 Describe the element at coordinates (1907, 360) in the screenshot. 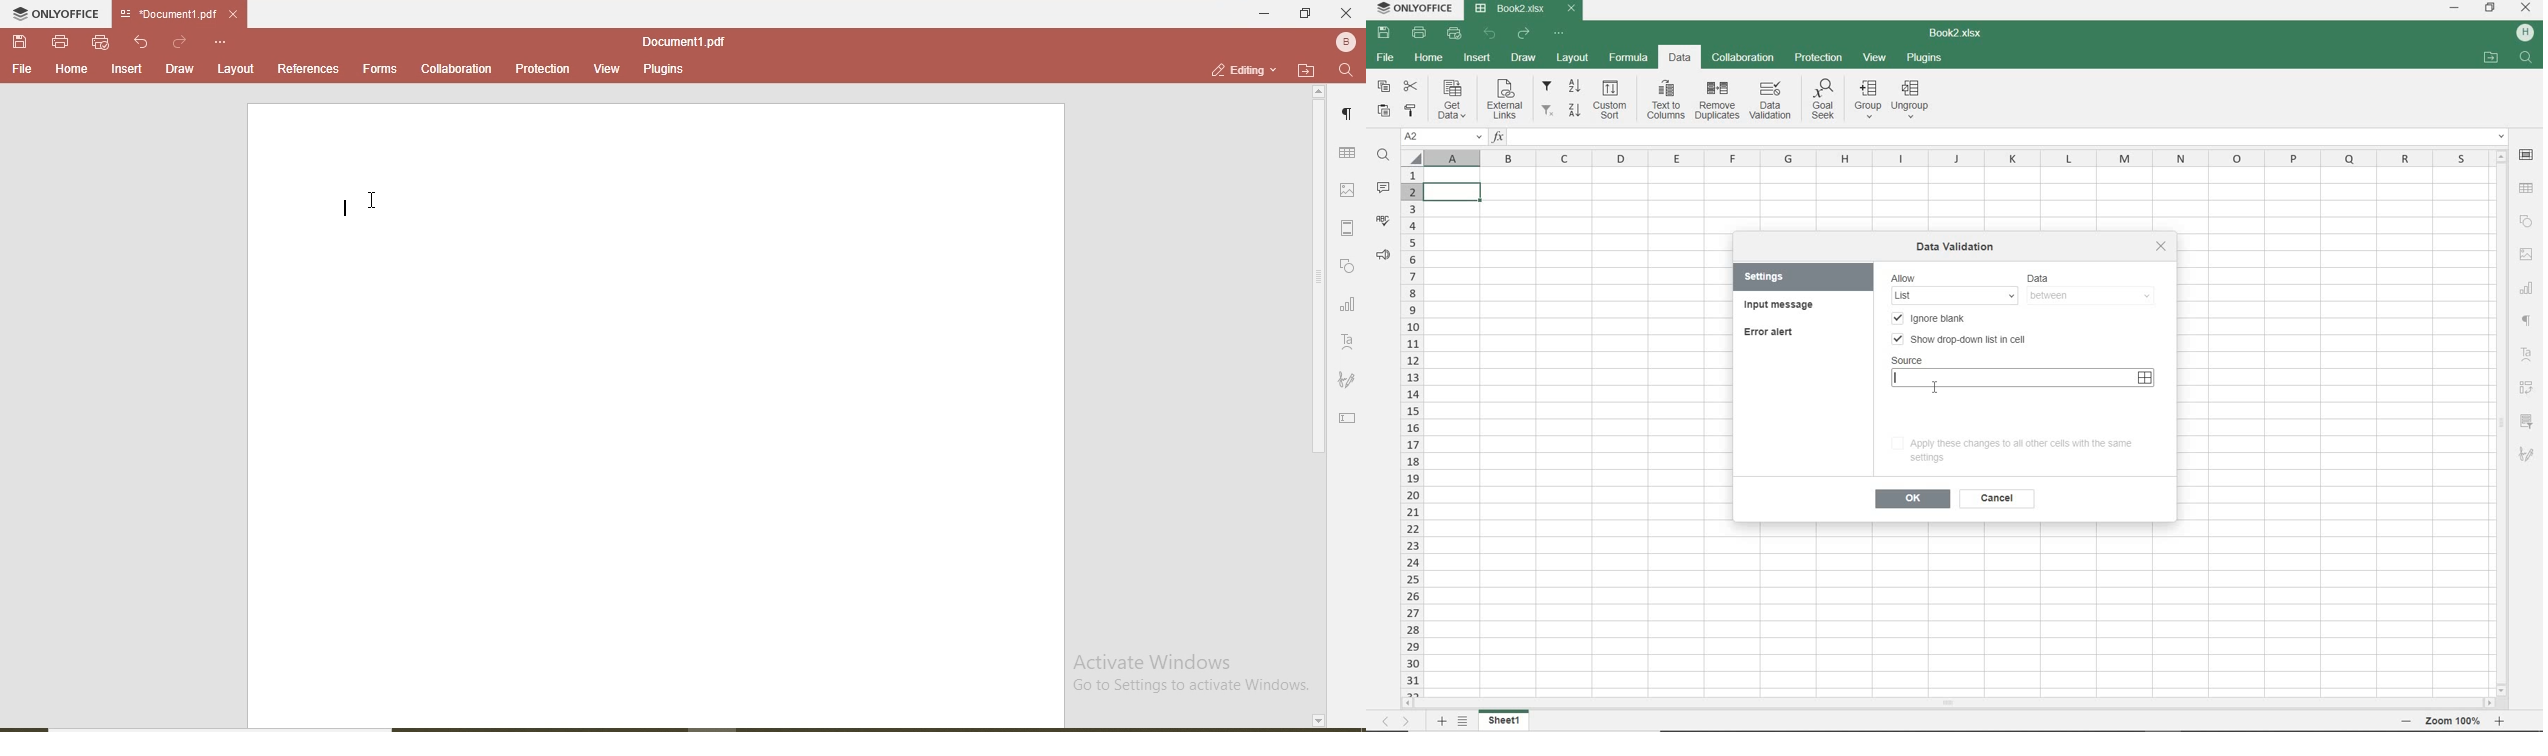

I see `SOURCE` at that location.